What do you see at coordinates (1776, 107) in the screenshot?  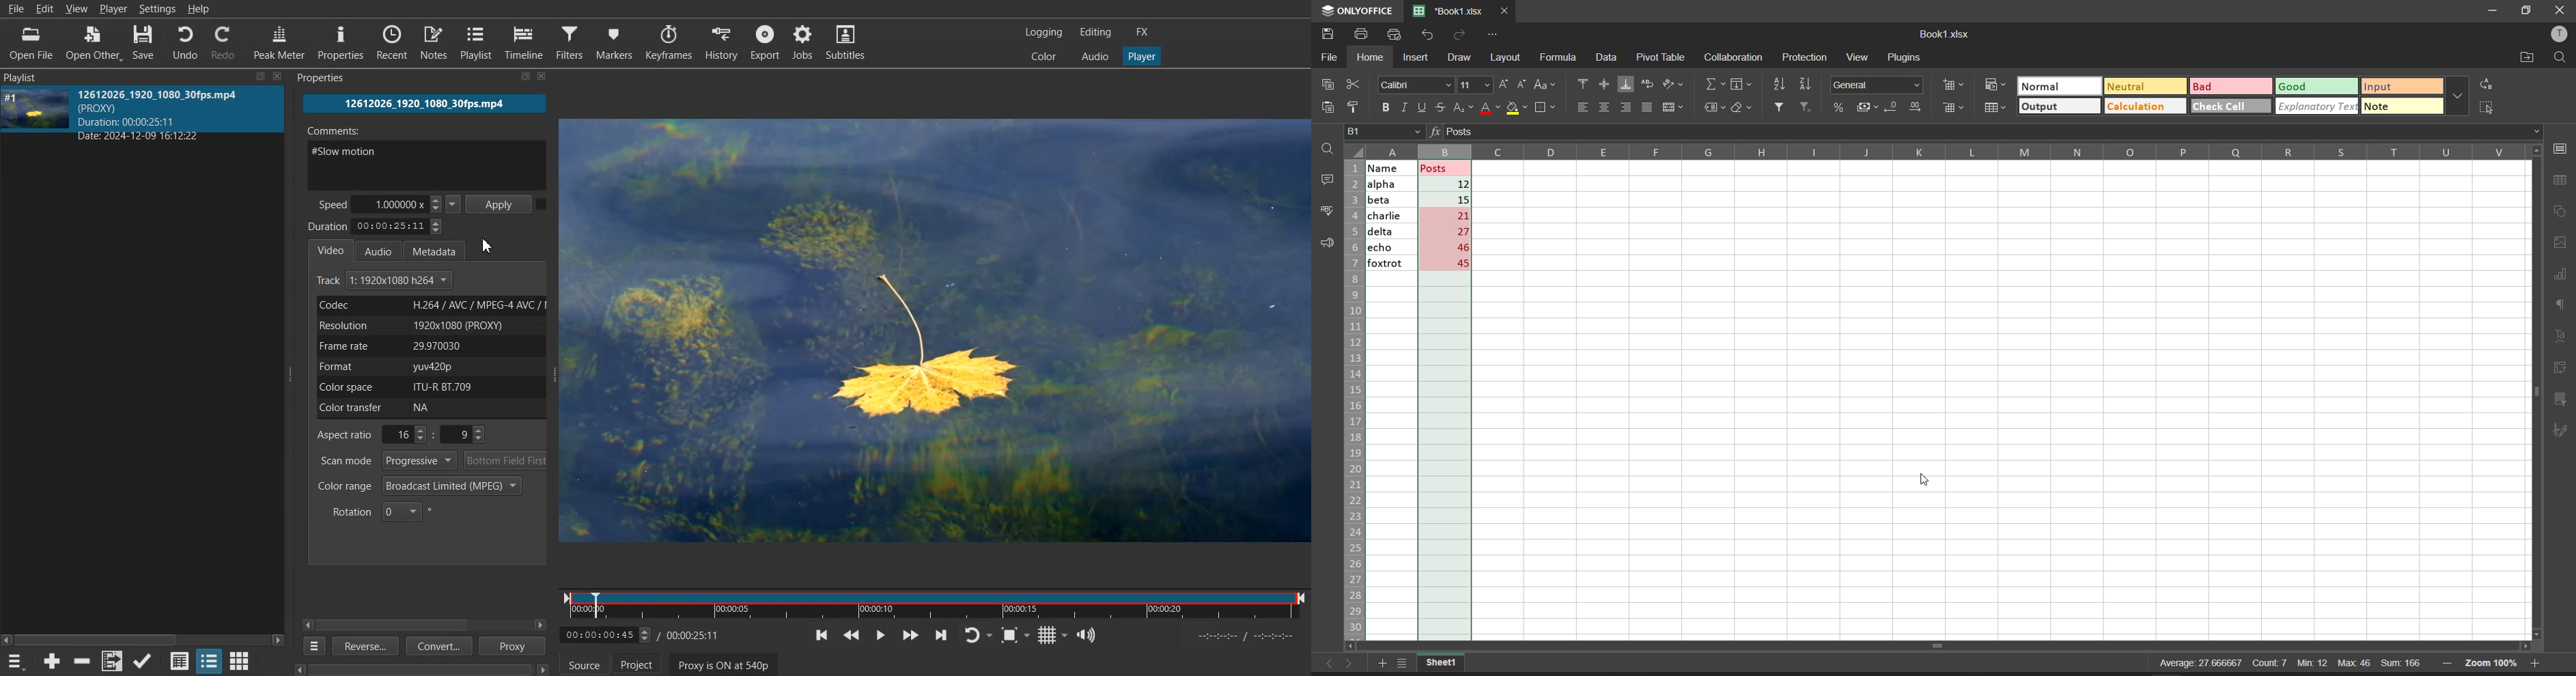 I see `filter` at bounding box center [1776, 107].